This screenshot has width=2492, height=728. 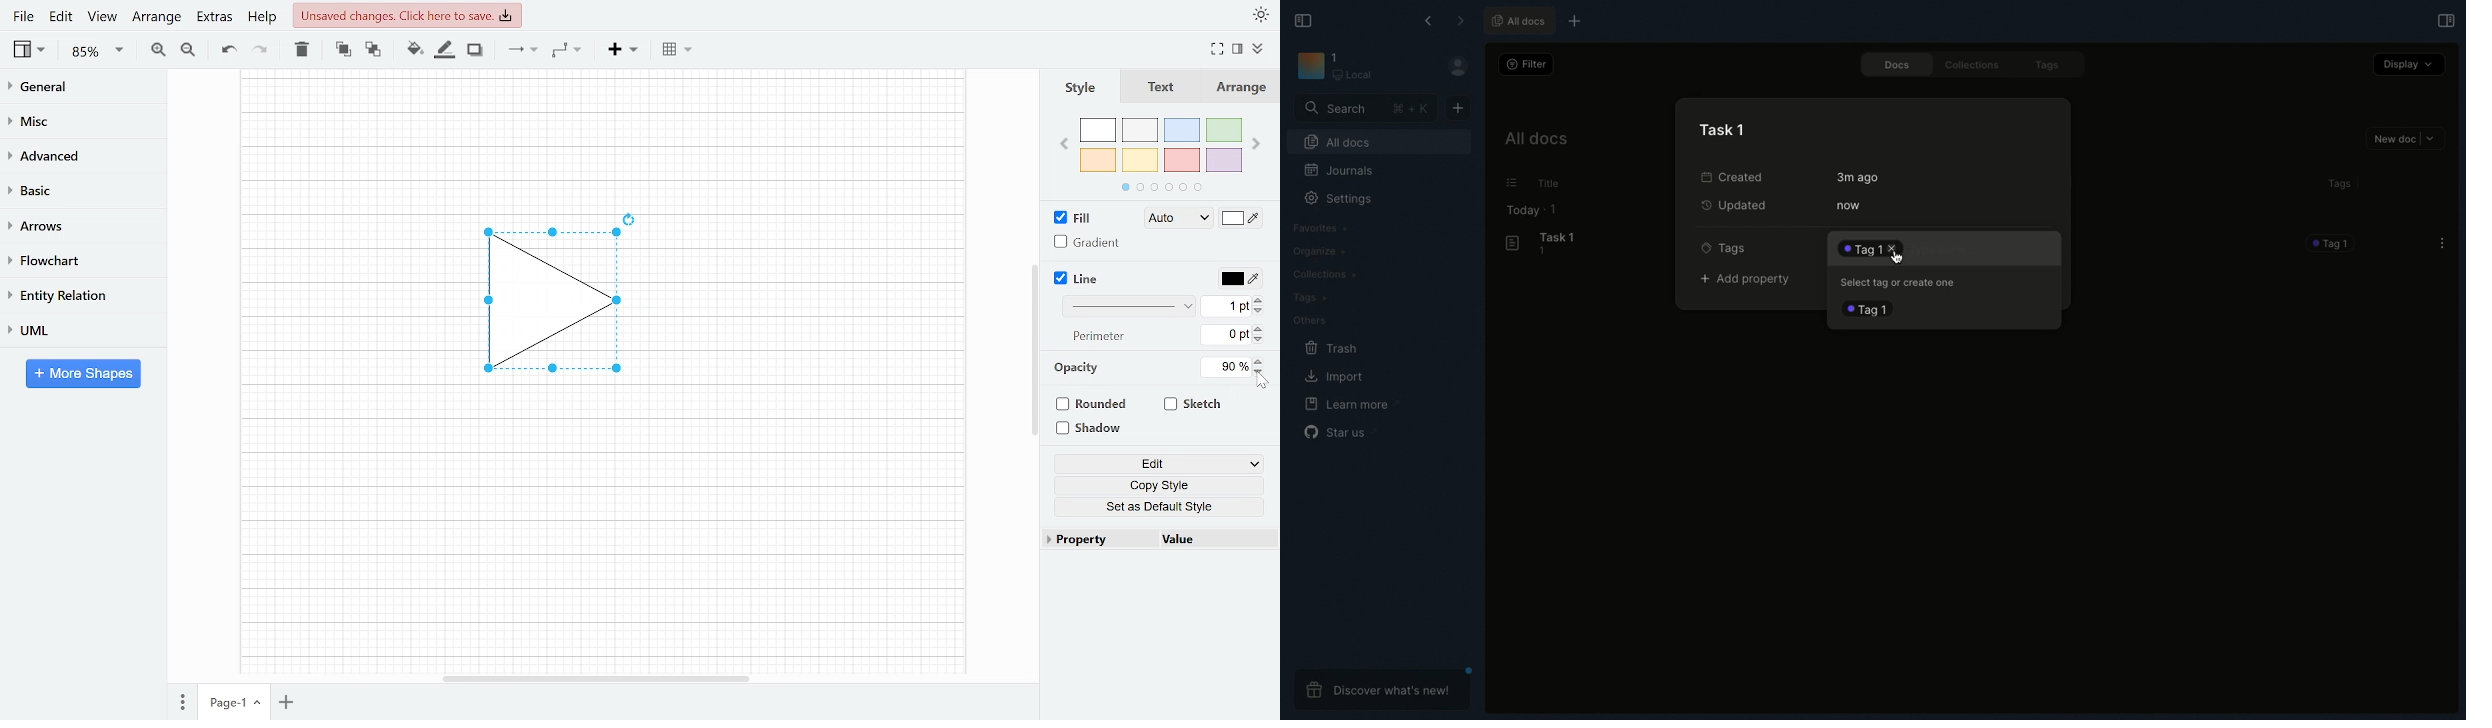 What do you see at coordinates (75, 295) in the screenshot?
I see `Entity relation` at bounding box center [75, 295].